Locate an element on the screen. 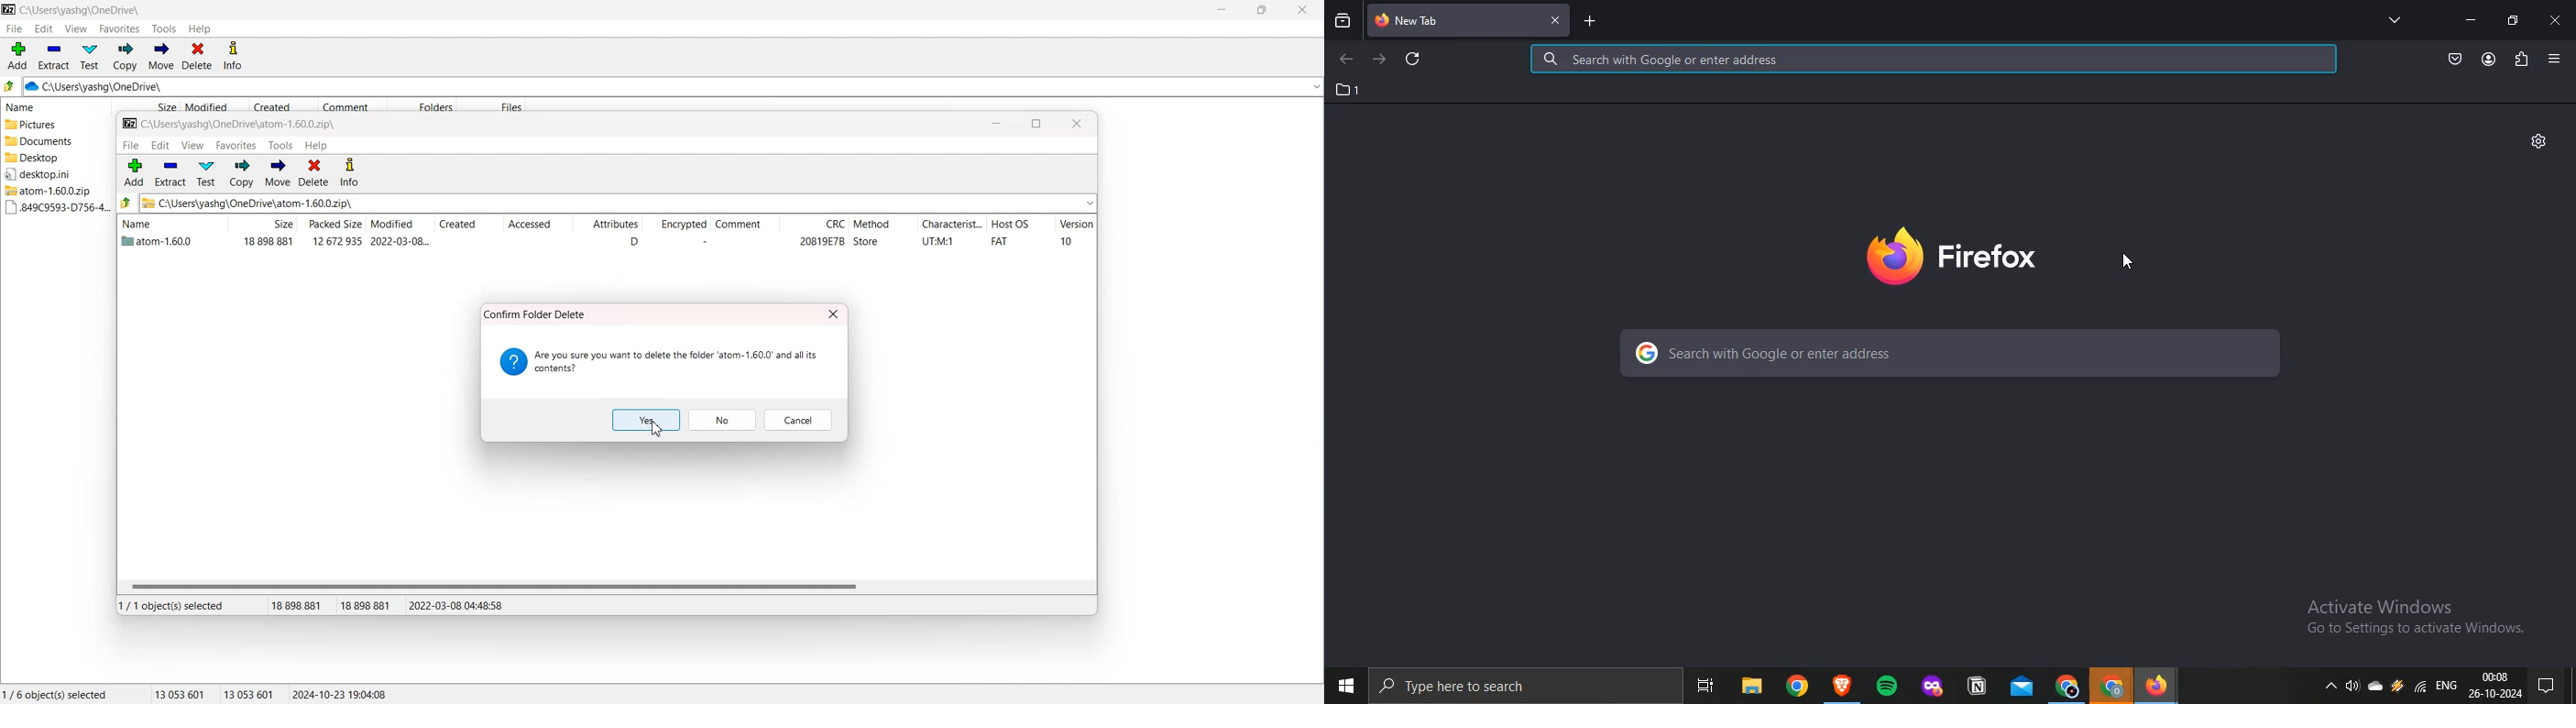  chrome is located at coordinates (2065, 685).